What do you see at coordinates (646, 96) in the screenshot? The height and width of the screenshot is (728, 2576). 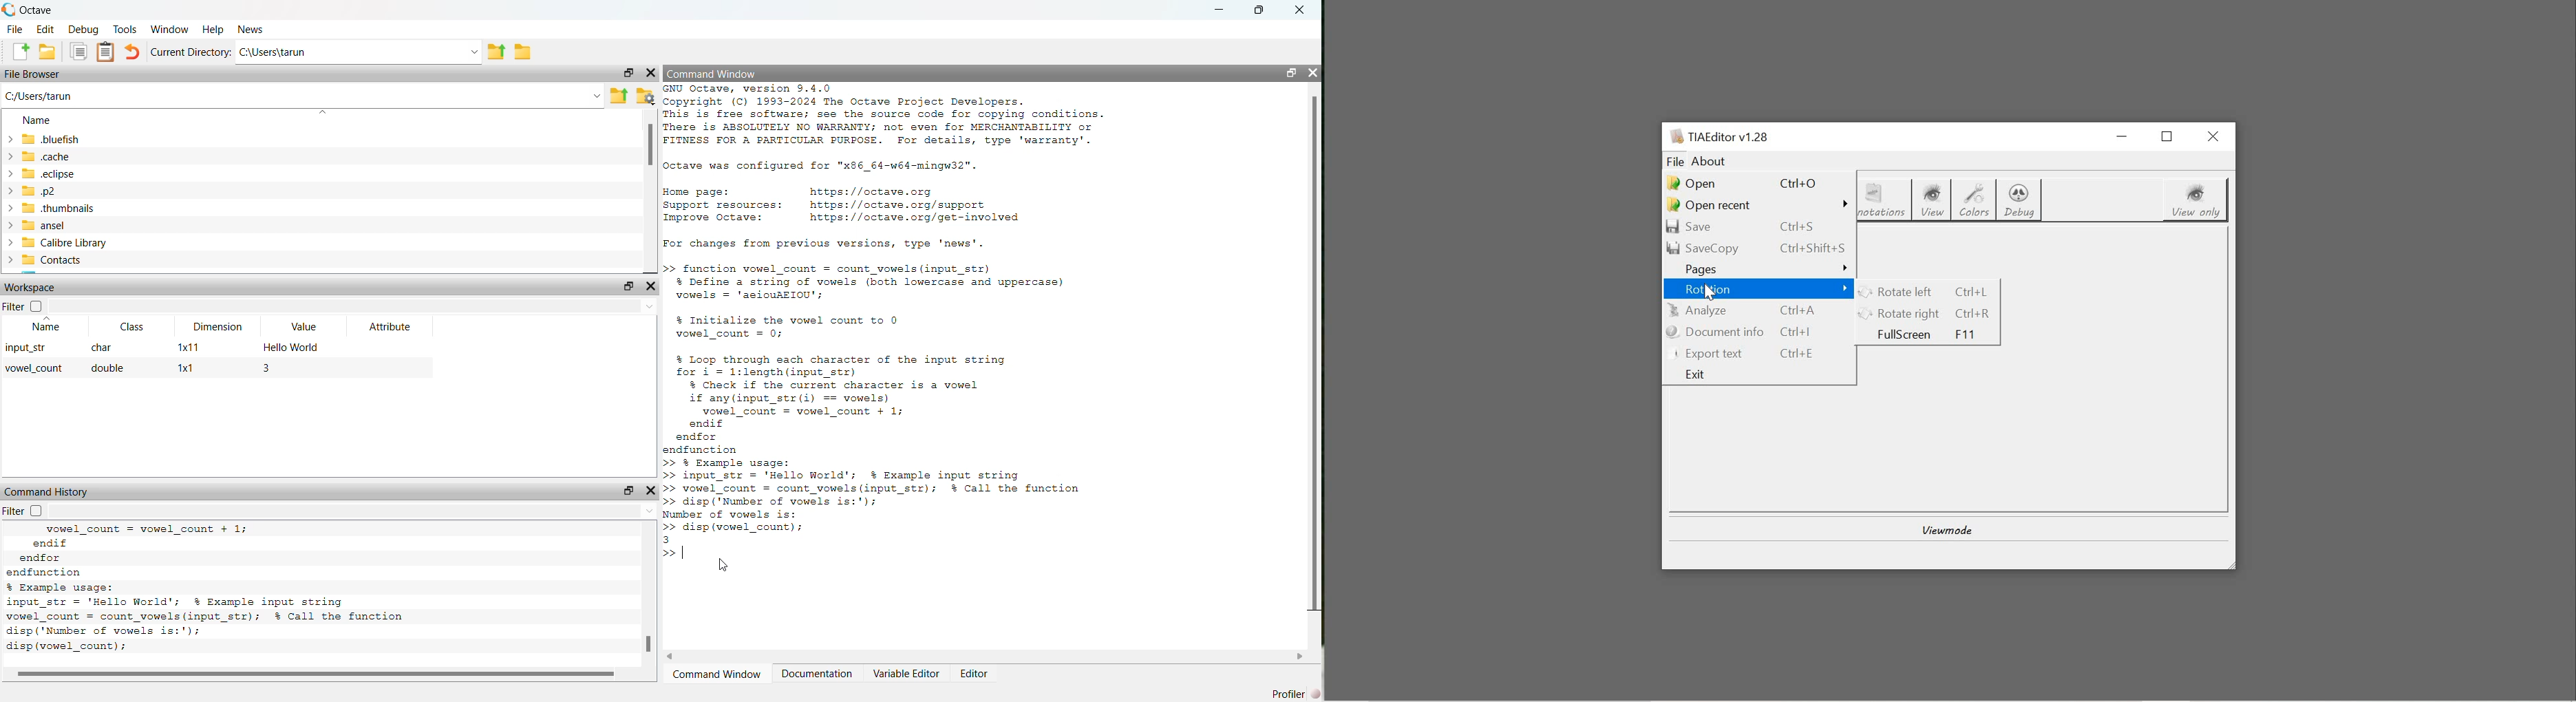 I see `Browse your files` at bounding box center [646, 96].